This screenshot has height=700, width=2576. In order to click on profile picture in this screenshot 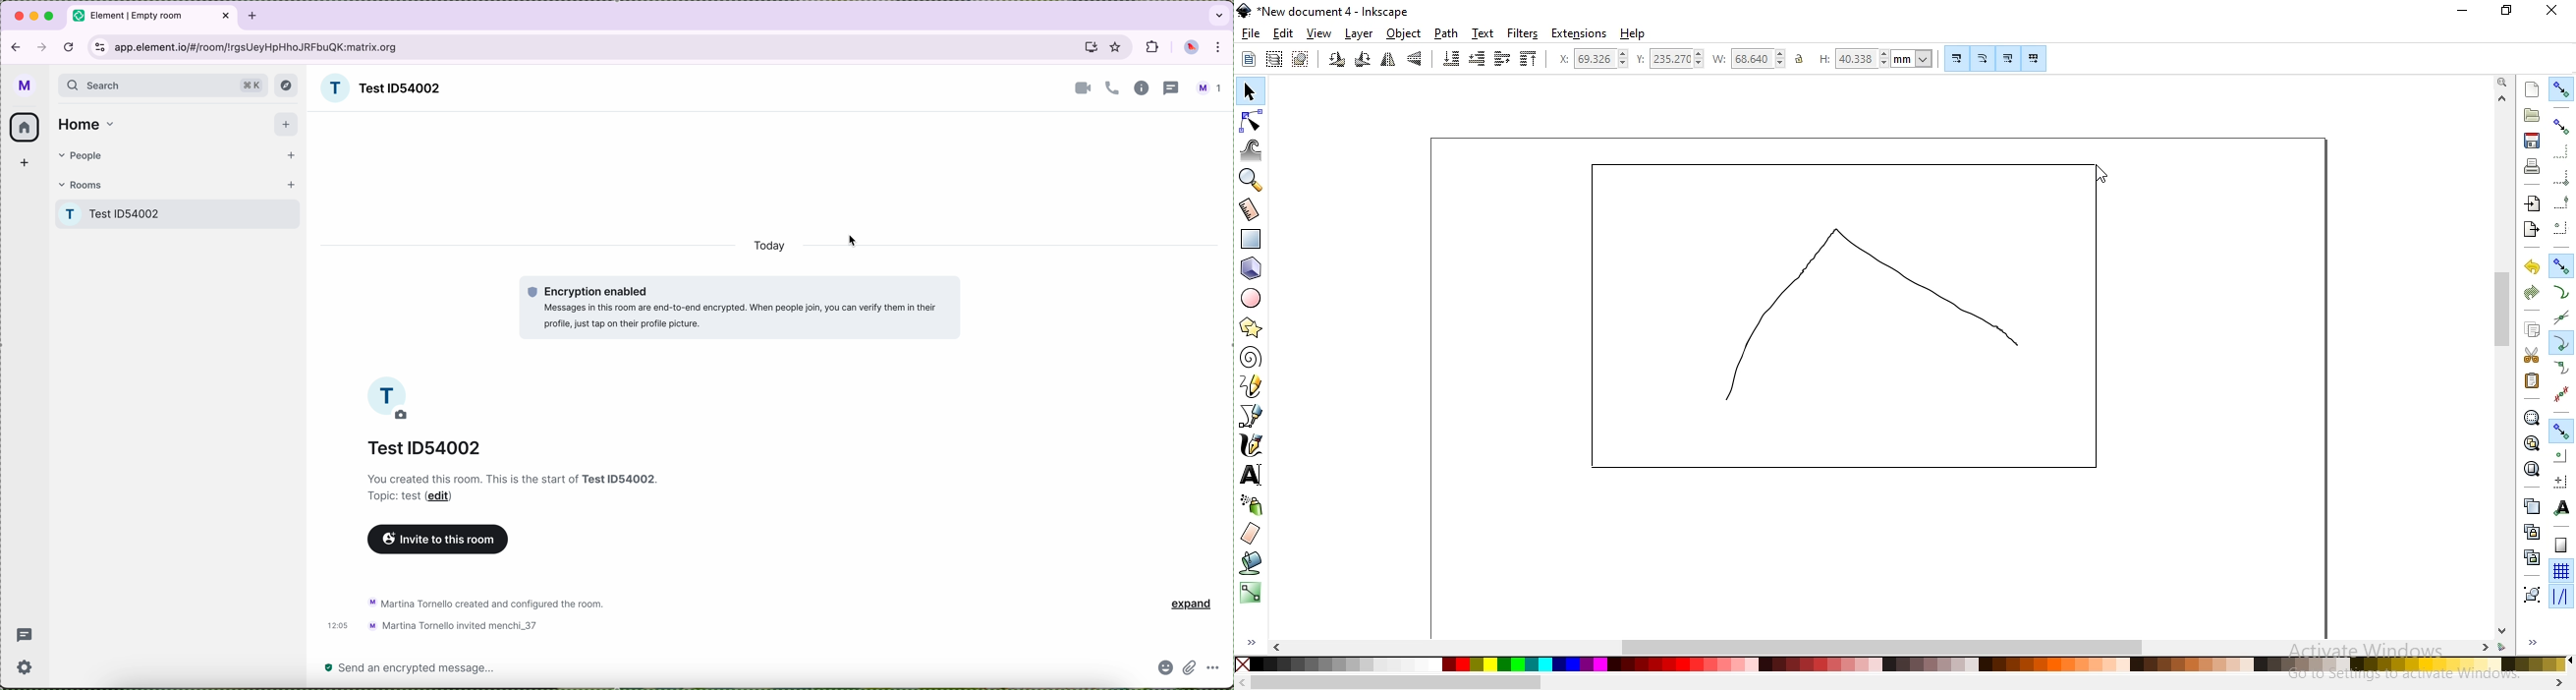, I will do `click(1194, 47)`.